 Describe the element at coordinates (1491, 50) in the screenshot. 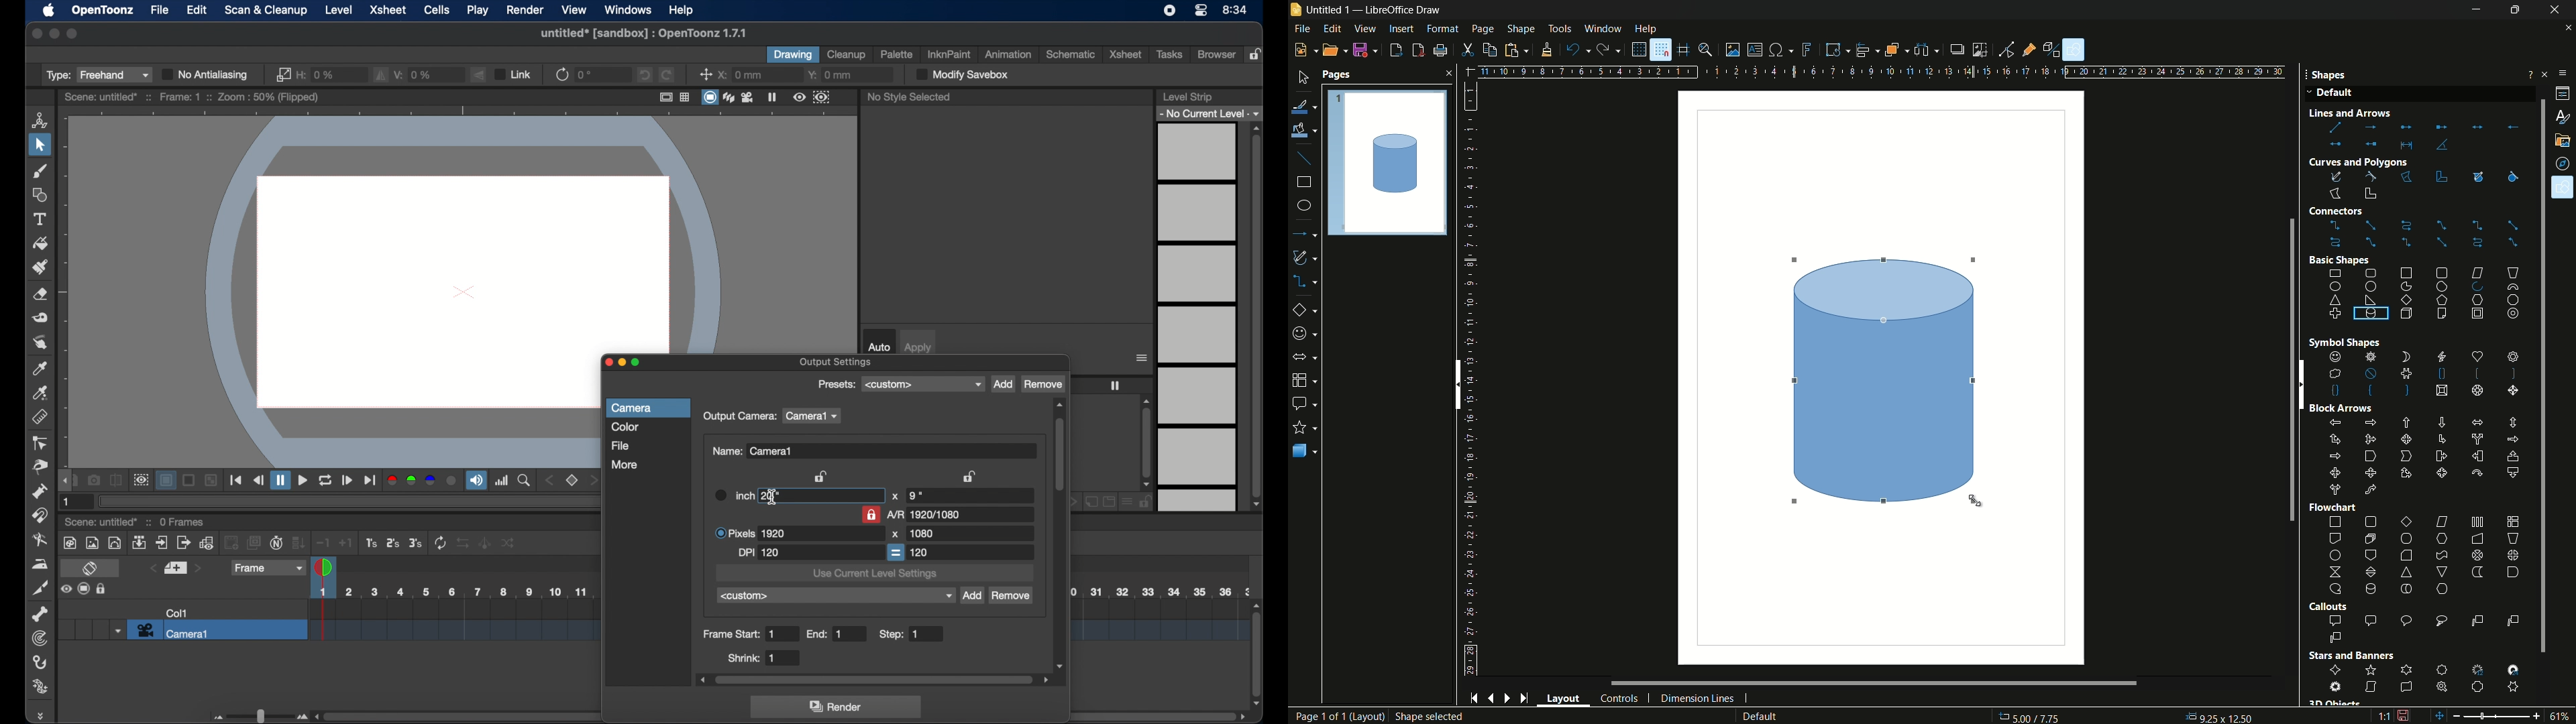

I see `copy` at that location.